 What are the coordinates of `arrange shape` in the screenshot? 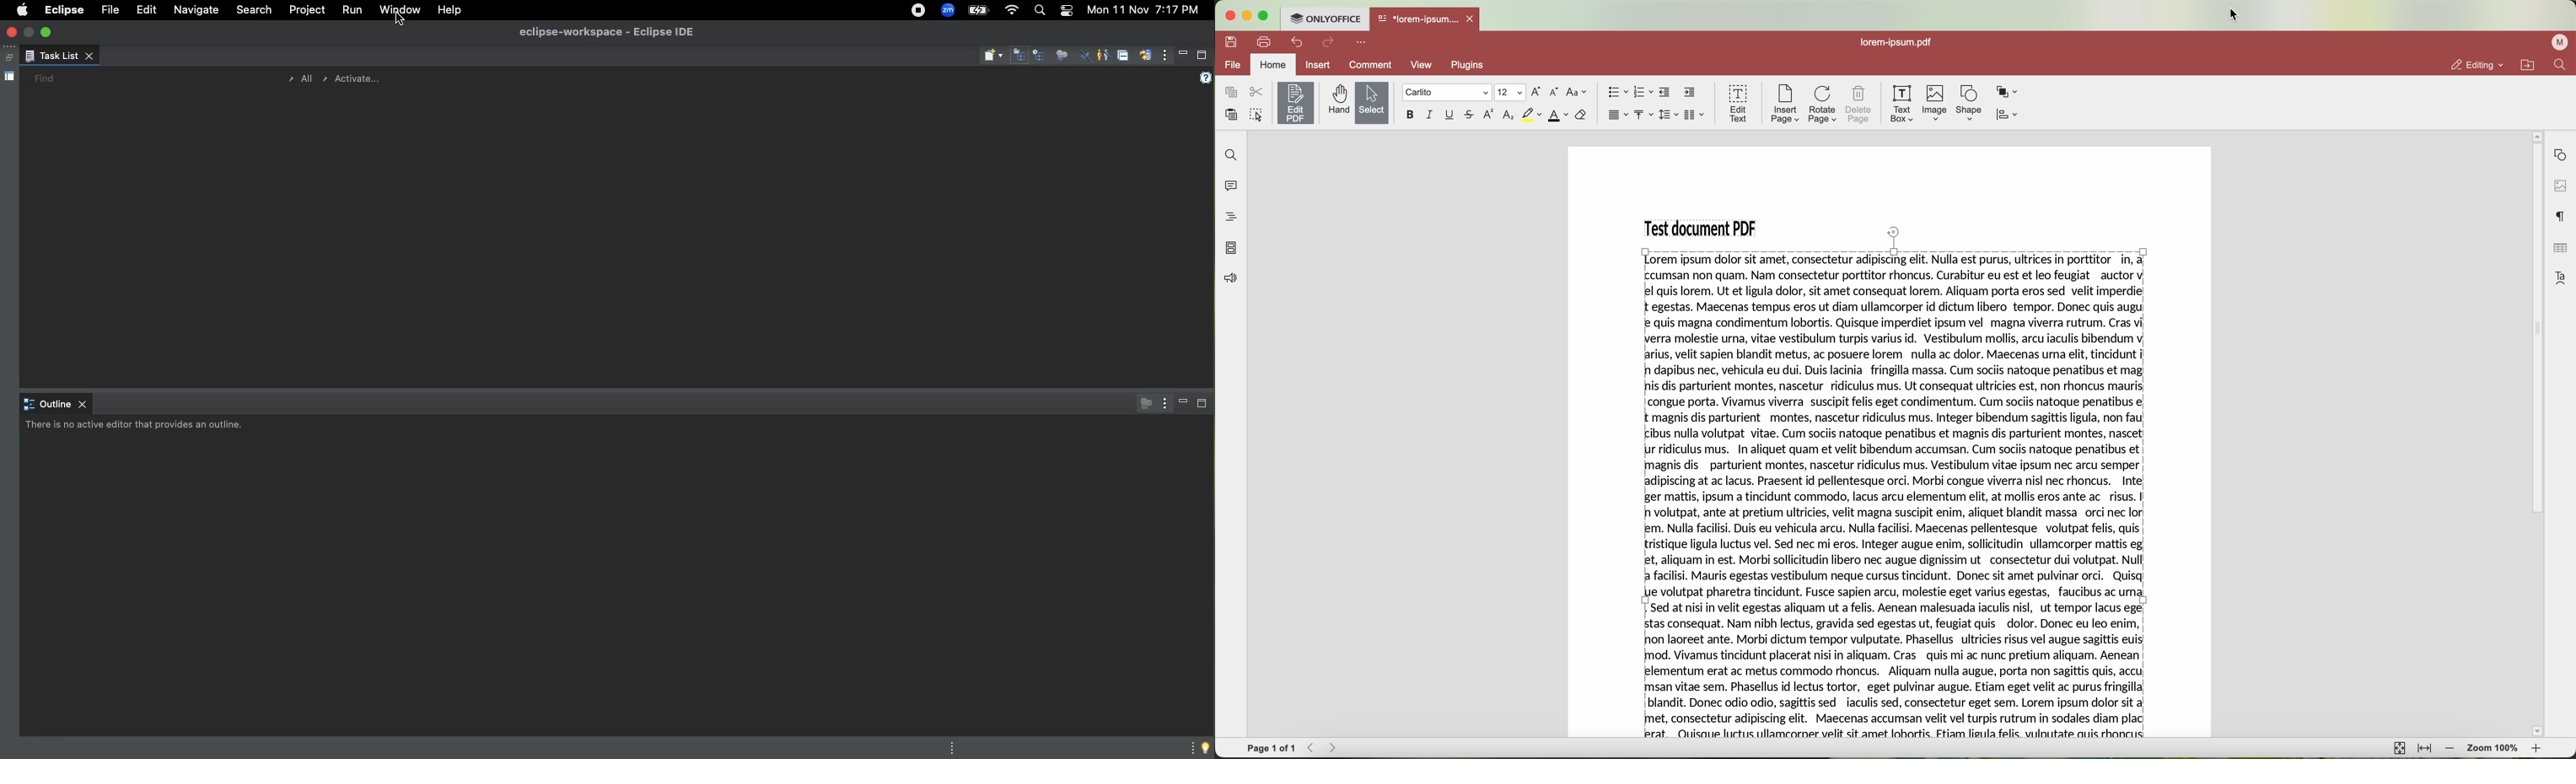 It's located at (2006, 91).